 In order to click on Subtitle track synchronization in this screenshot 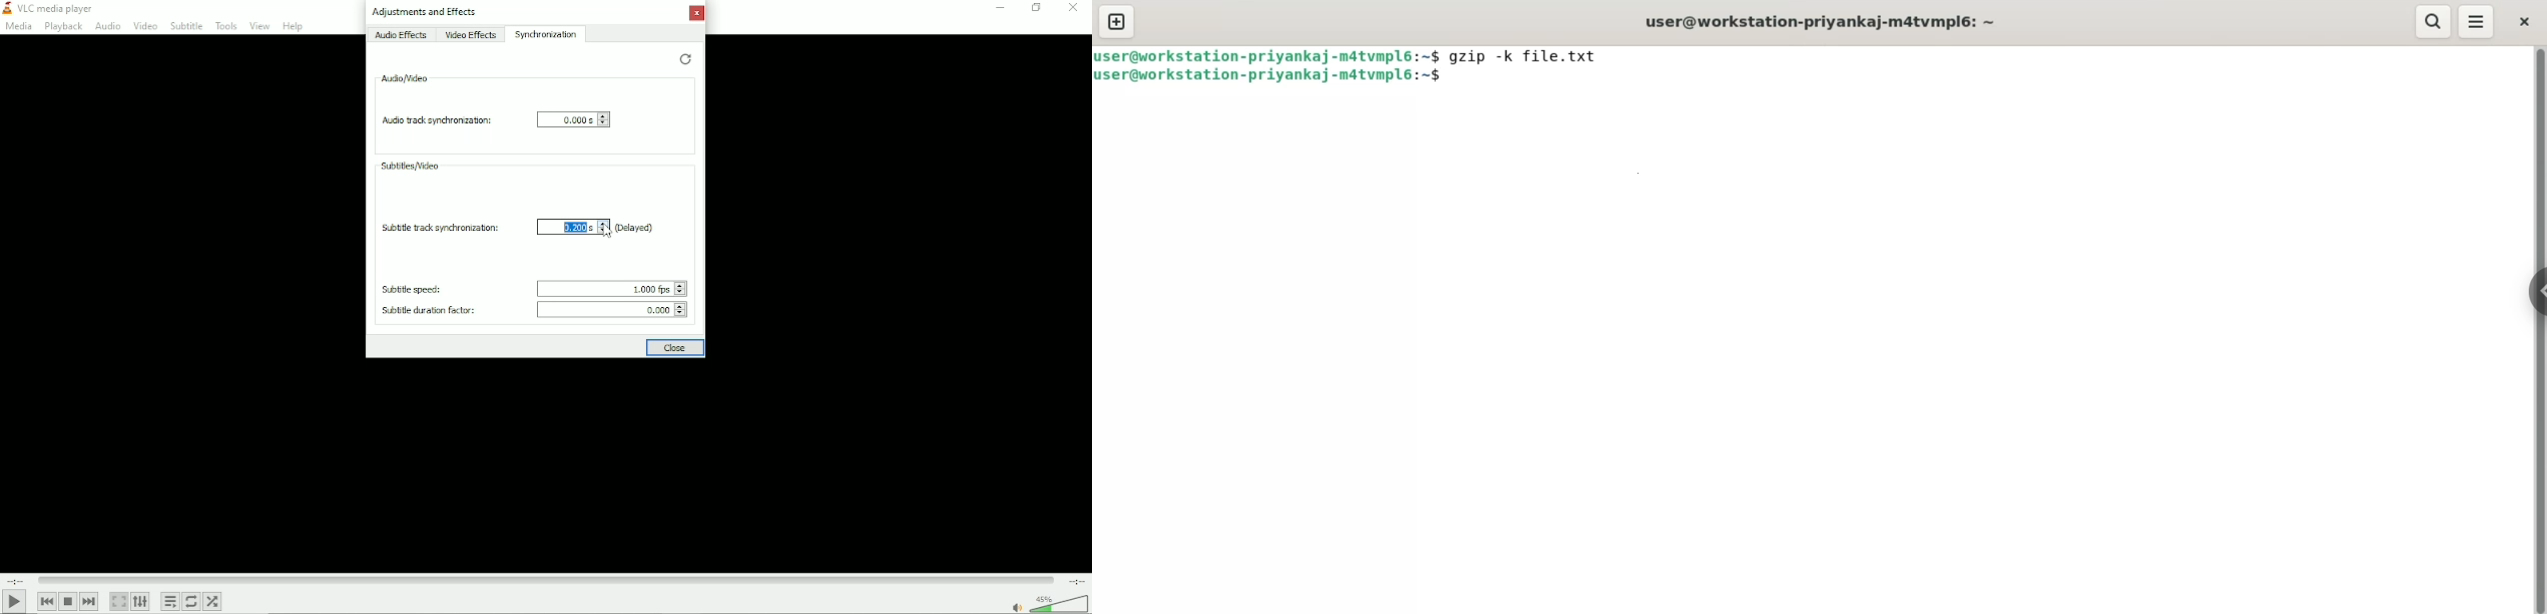, I will do `click(442, 230)`.